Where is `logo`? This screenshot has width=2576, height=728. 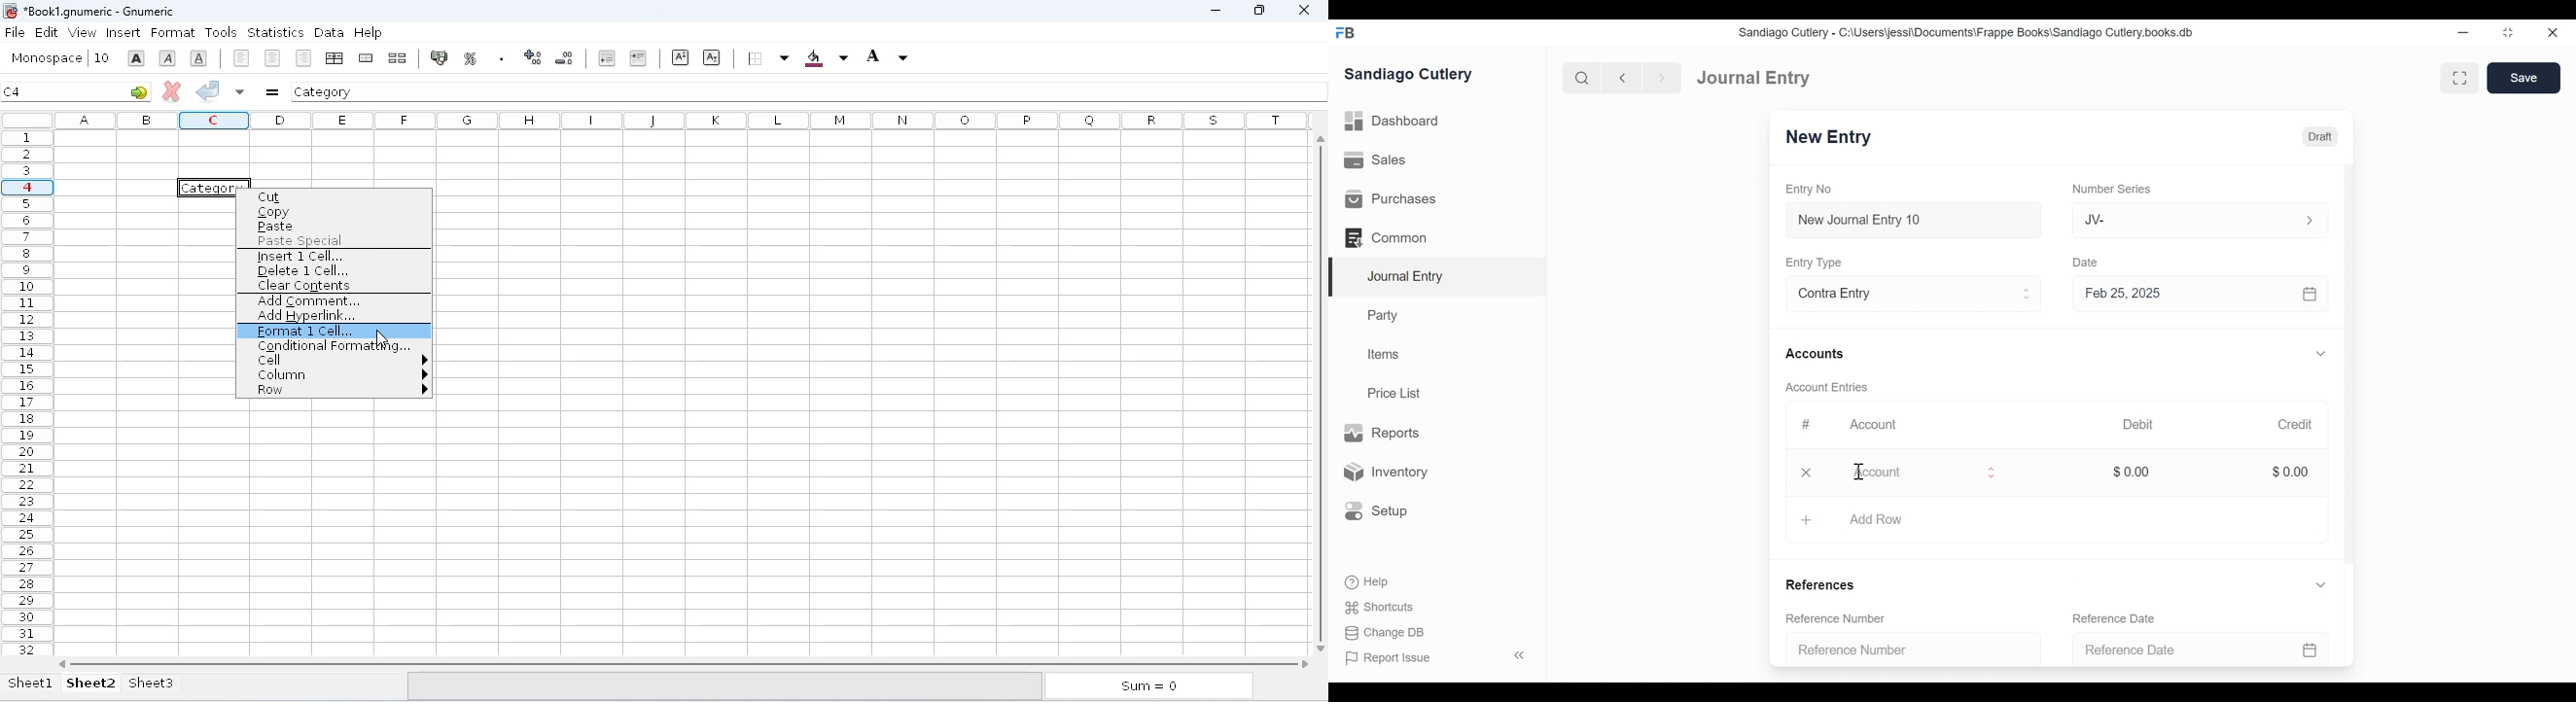 logo is located at coordinates (10, 11).